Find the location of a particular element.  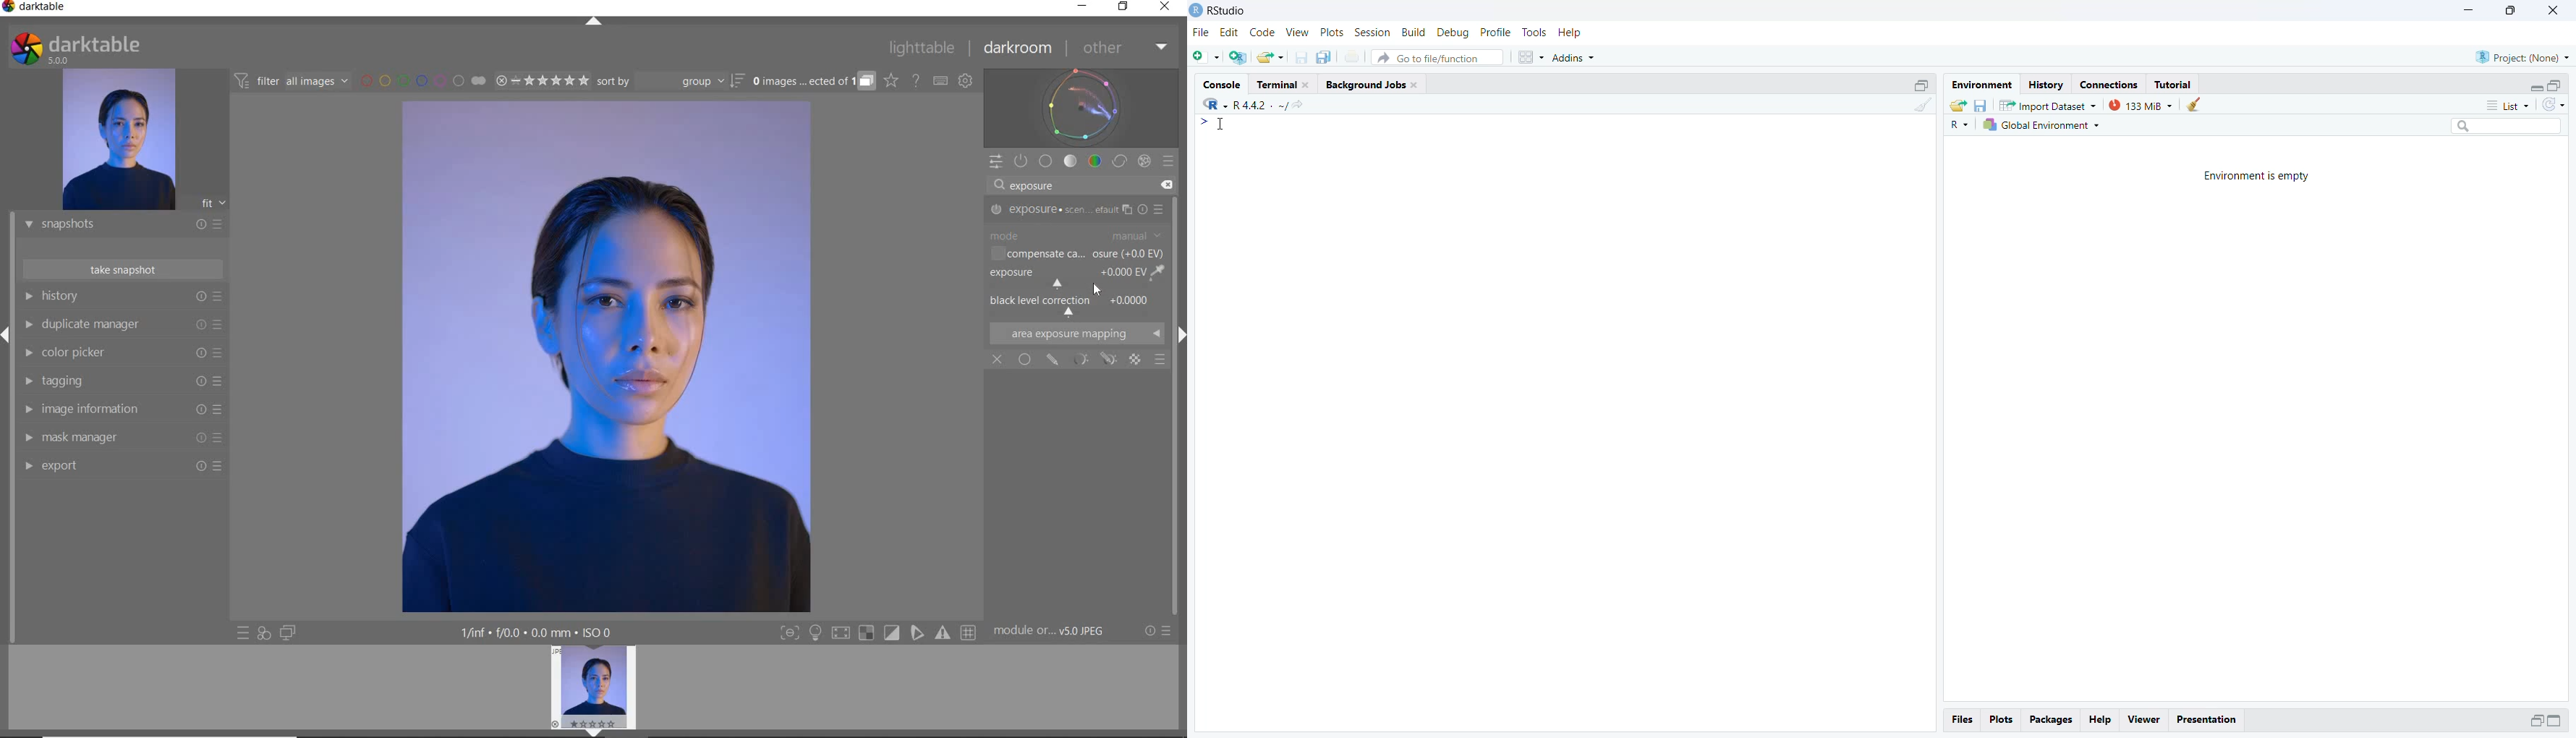

IMAGE PREVIEW is located at coordinates (118, 140).